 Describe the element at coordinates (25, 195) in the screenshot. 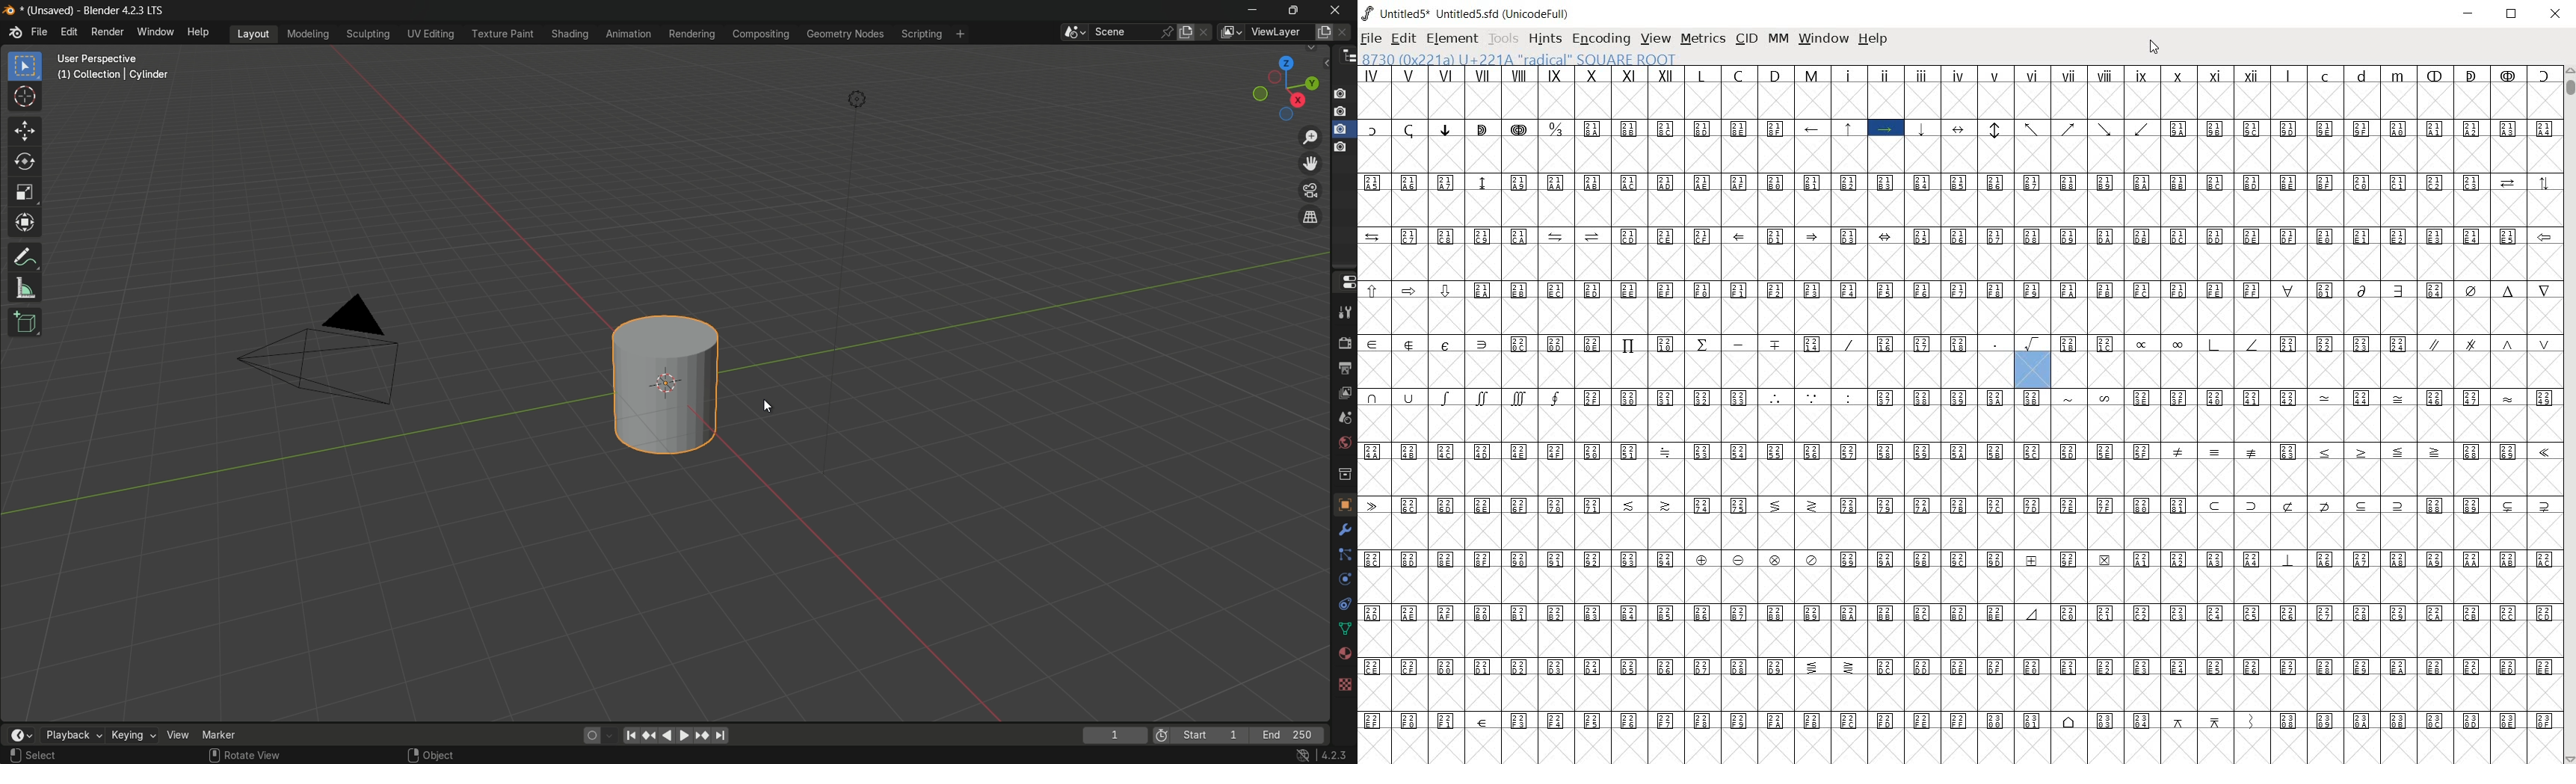

I see `scale` at that location.